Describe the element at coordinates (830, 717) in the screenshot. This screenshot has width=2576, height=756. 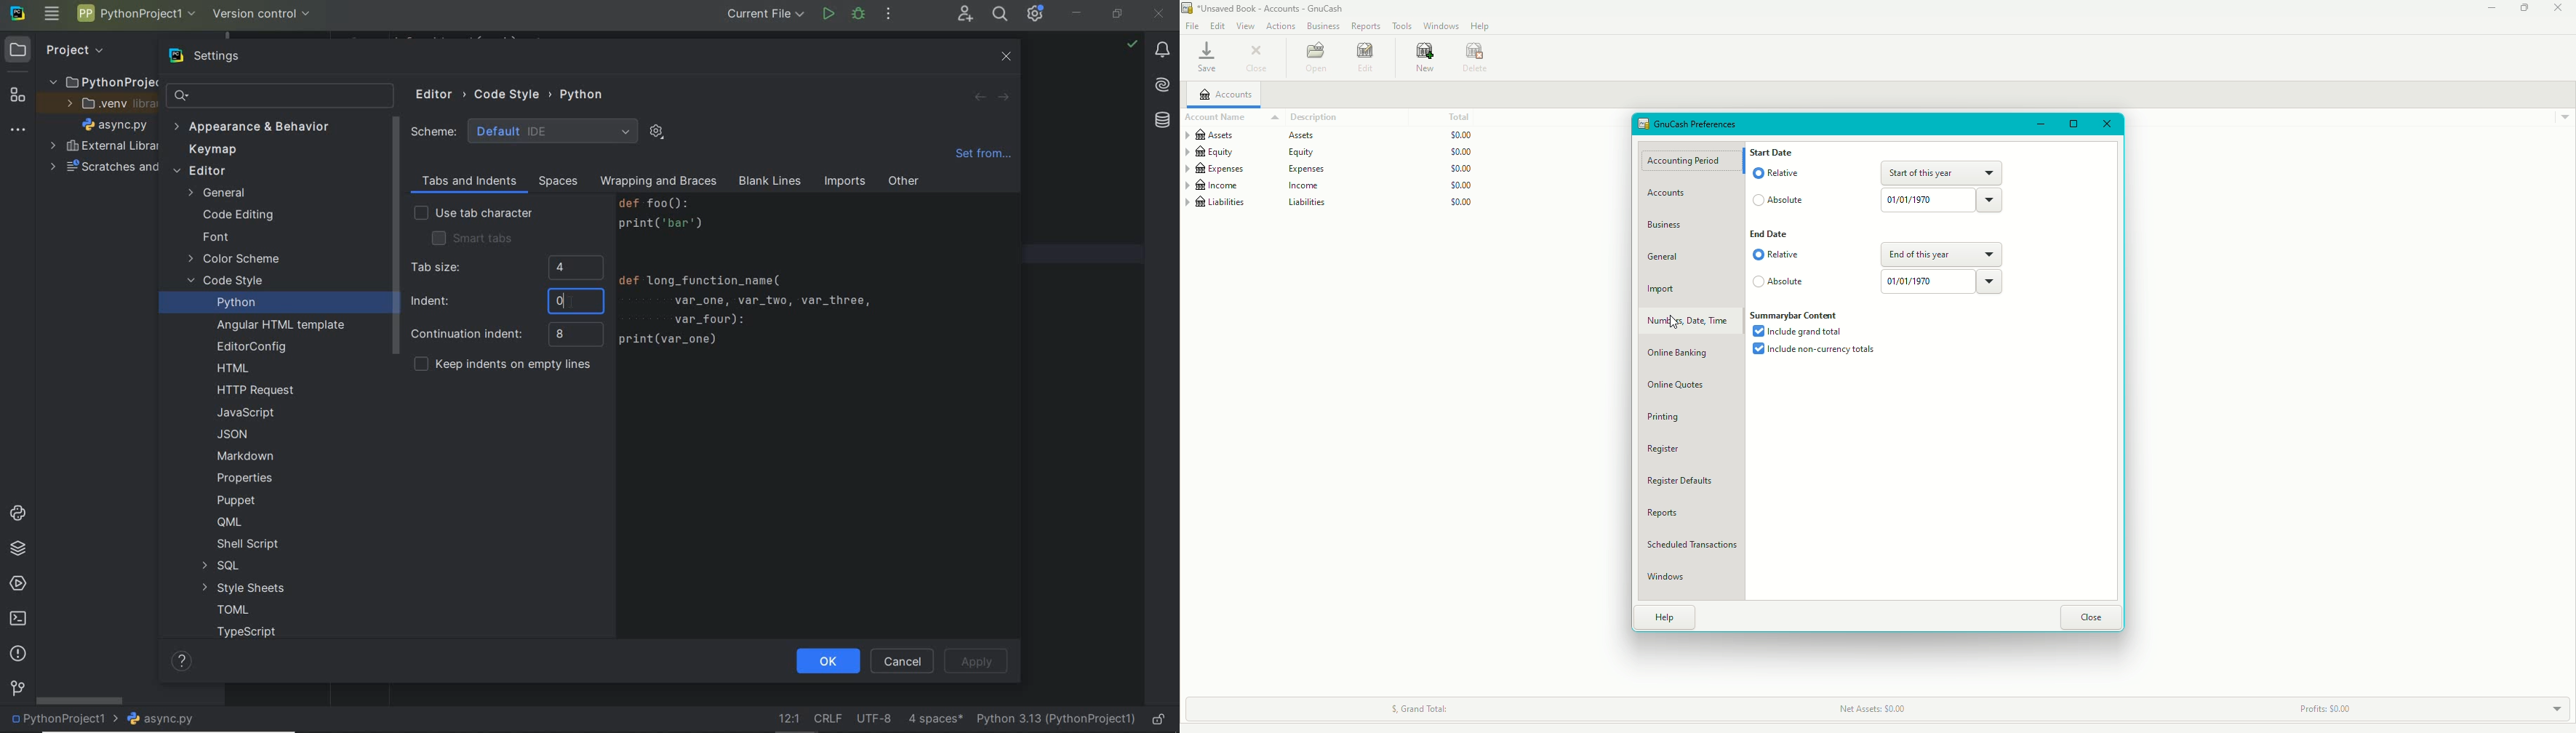
I see `line separator` at that location.